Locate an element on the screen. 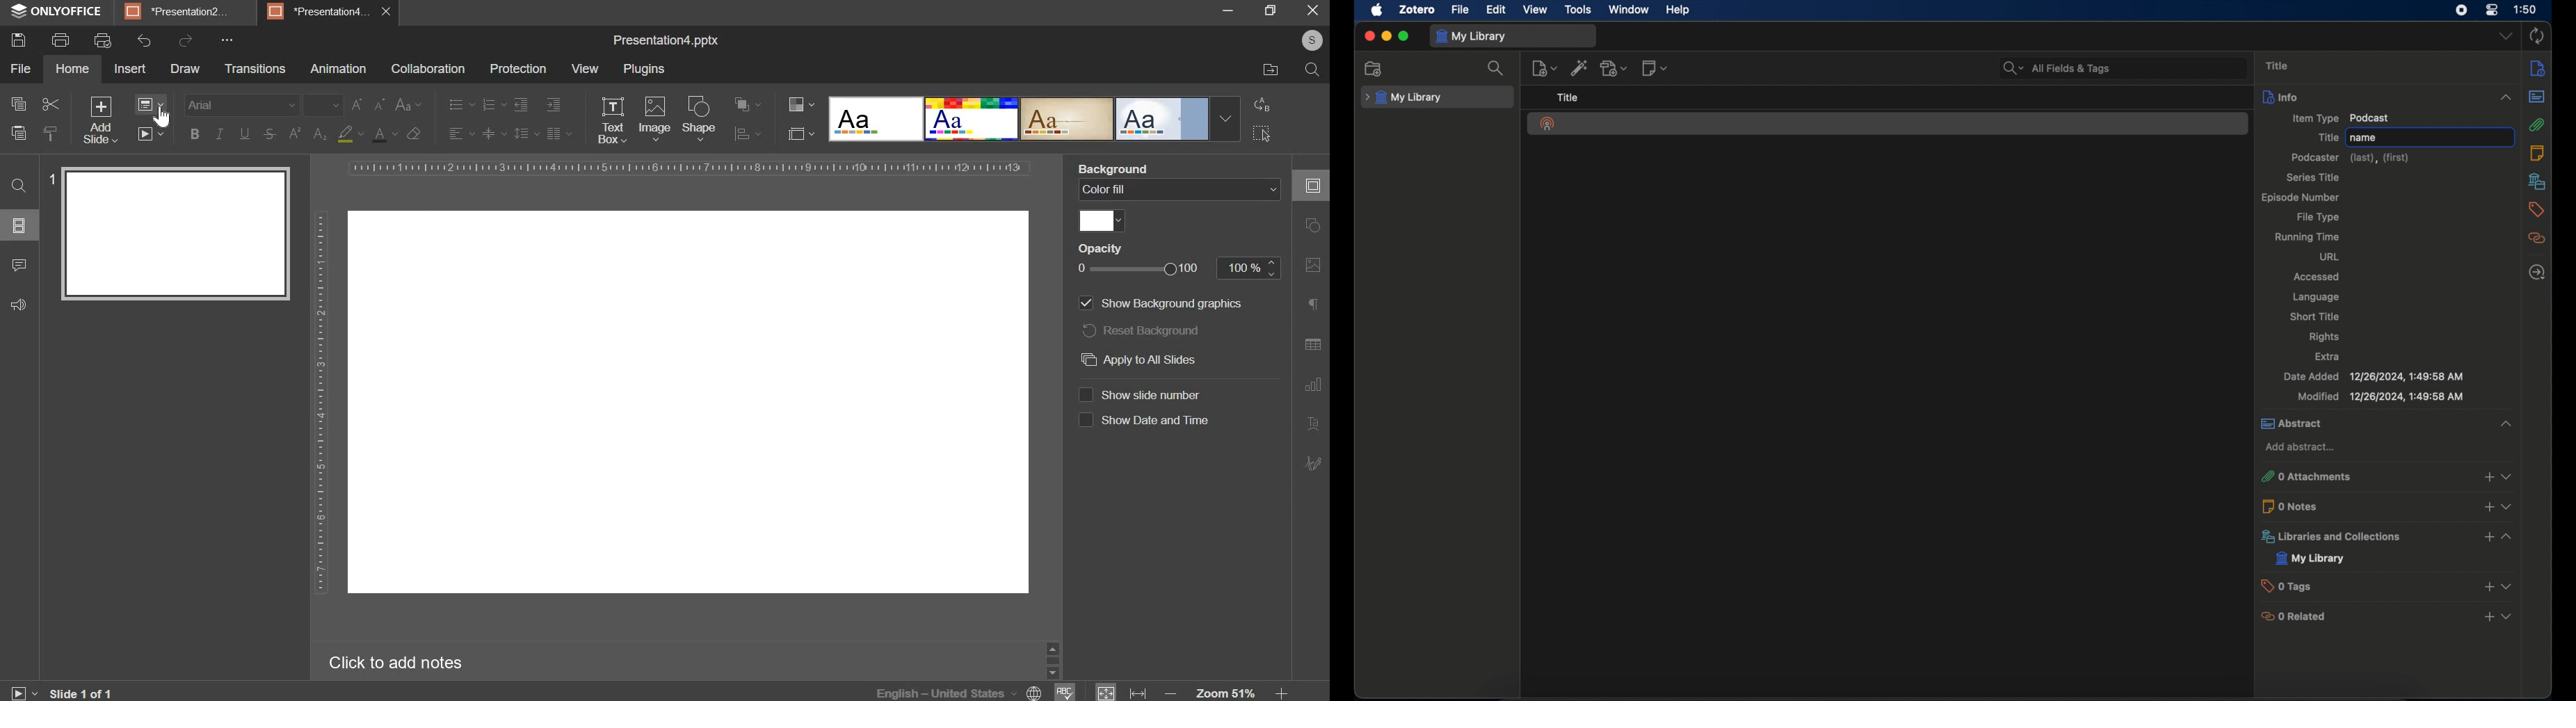 The image size is (2576, 728). attachments is located at coordinates (2537, 125).